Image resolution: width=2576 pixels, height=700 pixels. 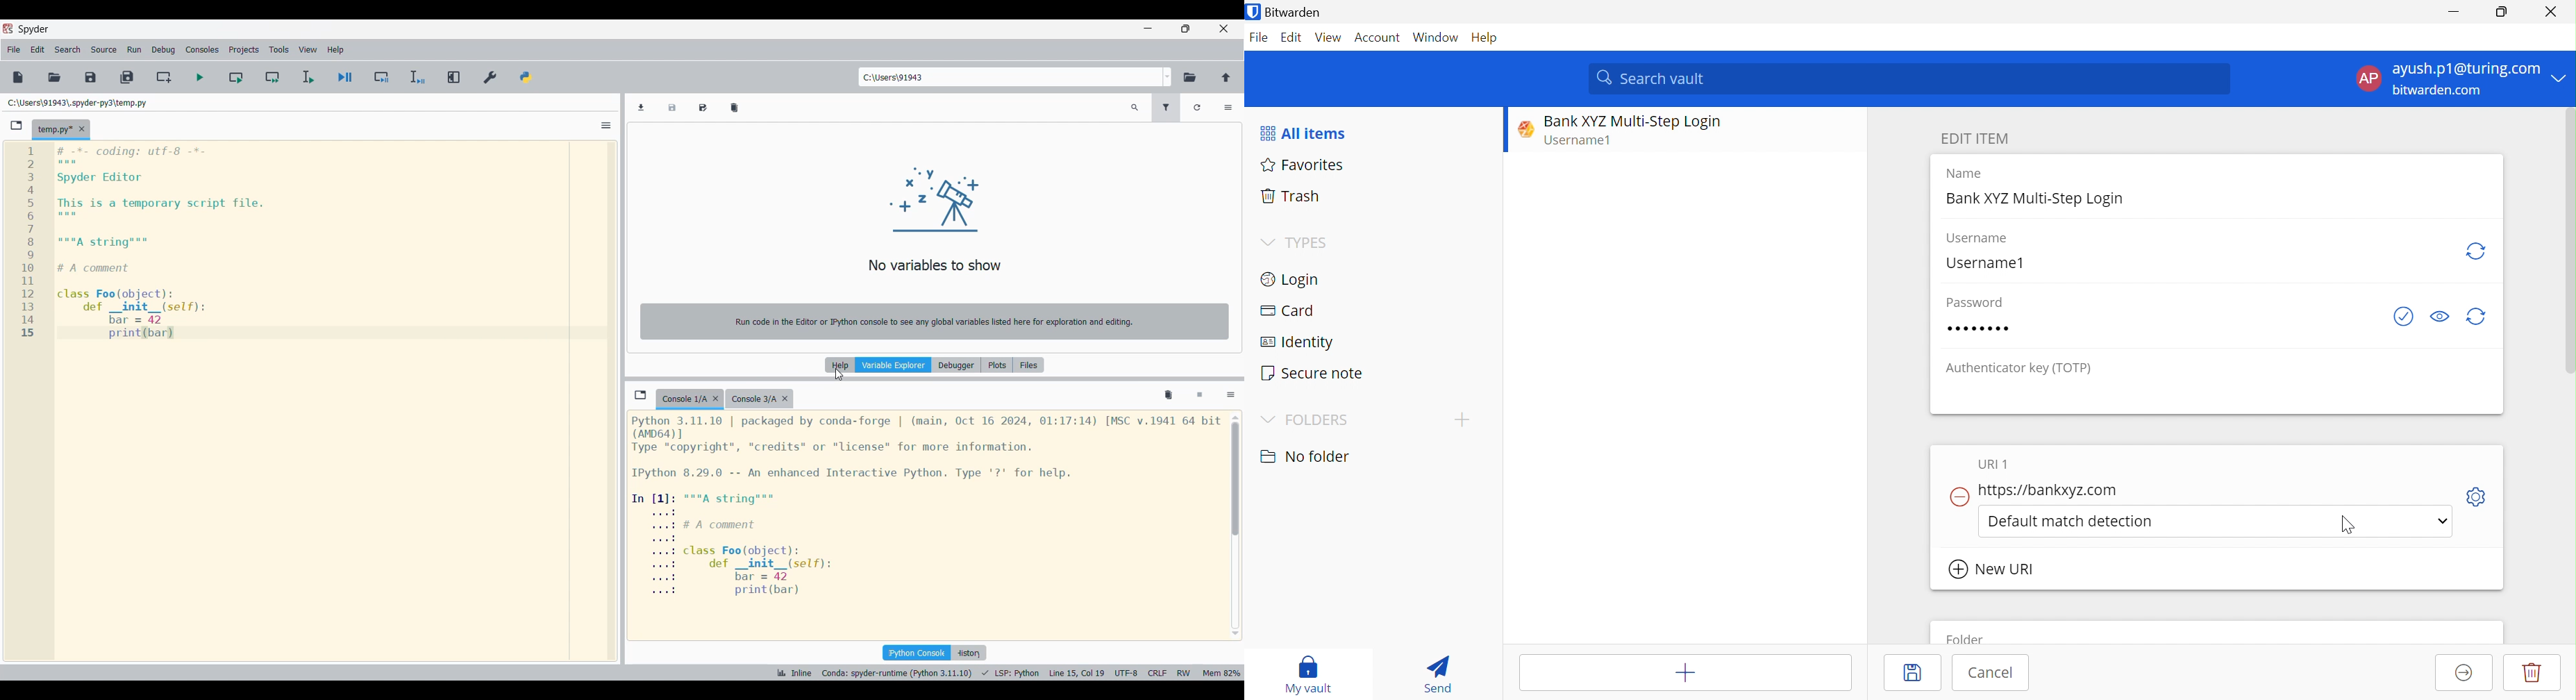 I want to click on Files, so click(x=1028, y=365).